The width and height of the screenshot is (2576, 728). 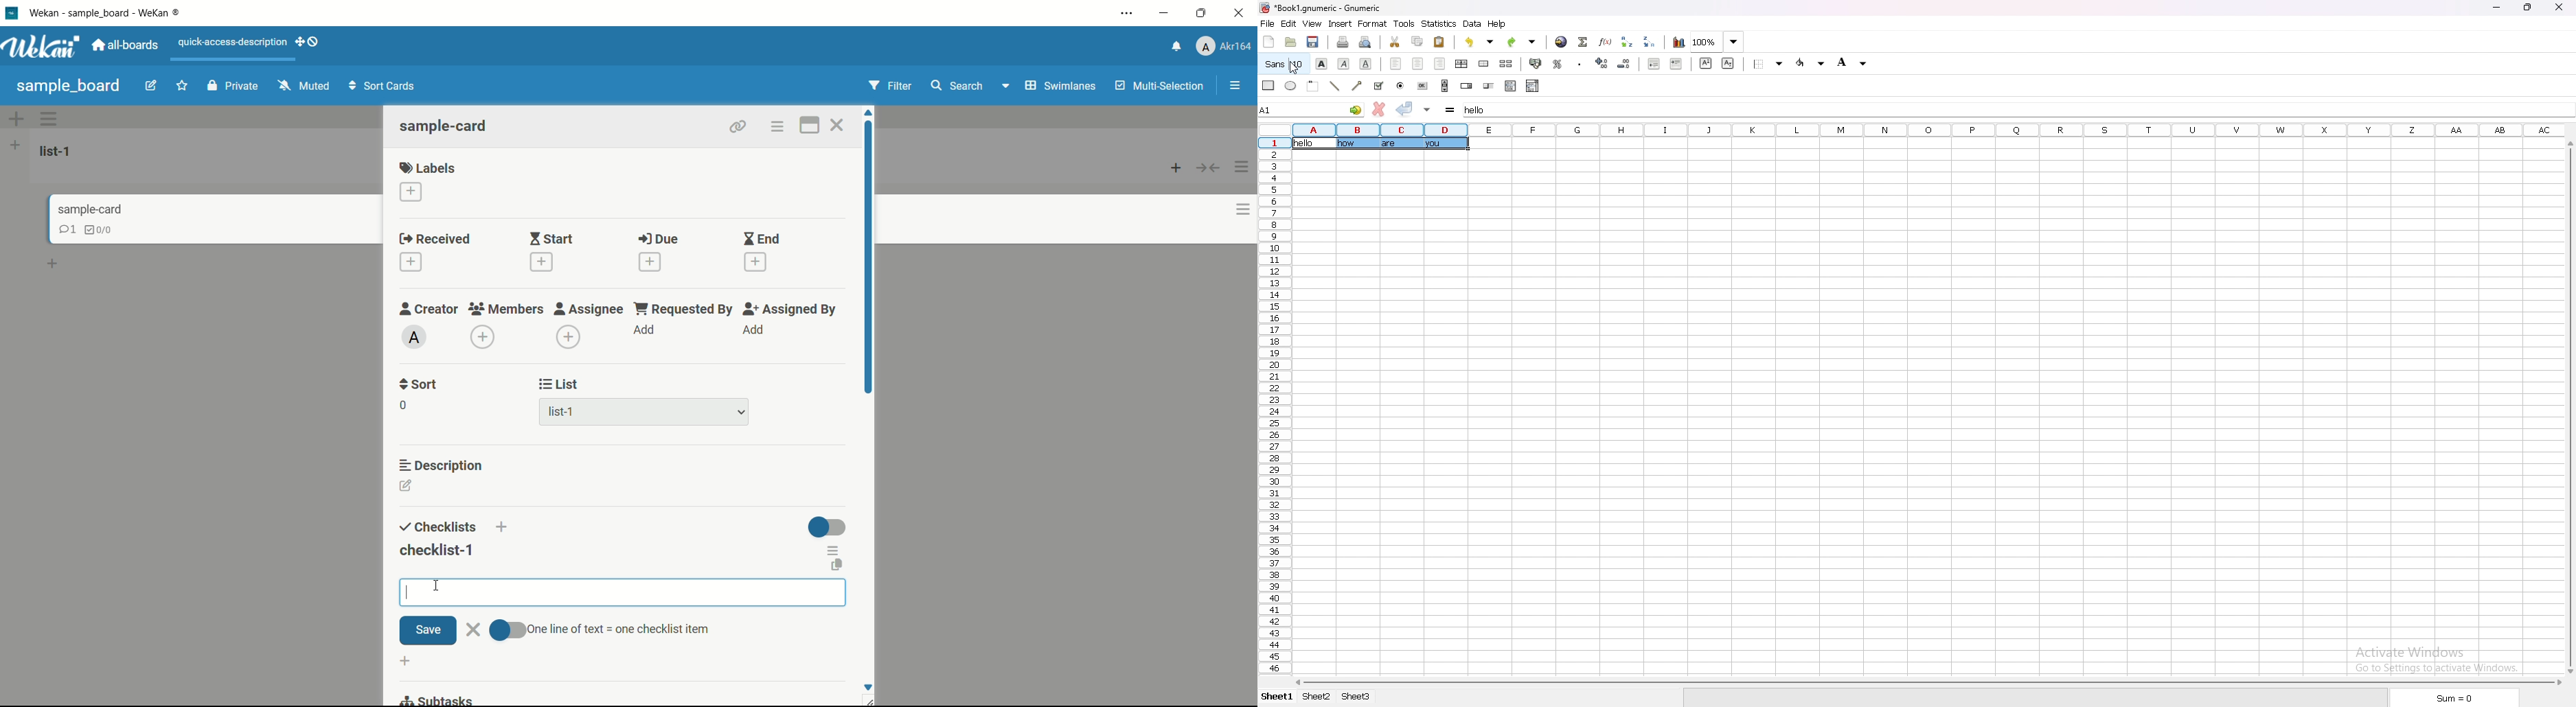 I want to click on frame, so click(x=1312, y=86).